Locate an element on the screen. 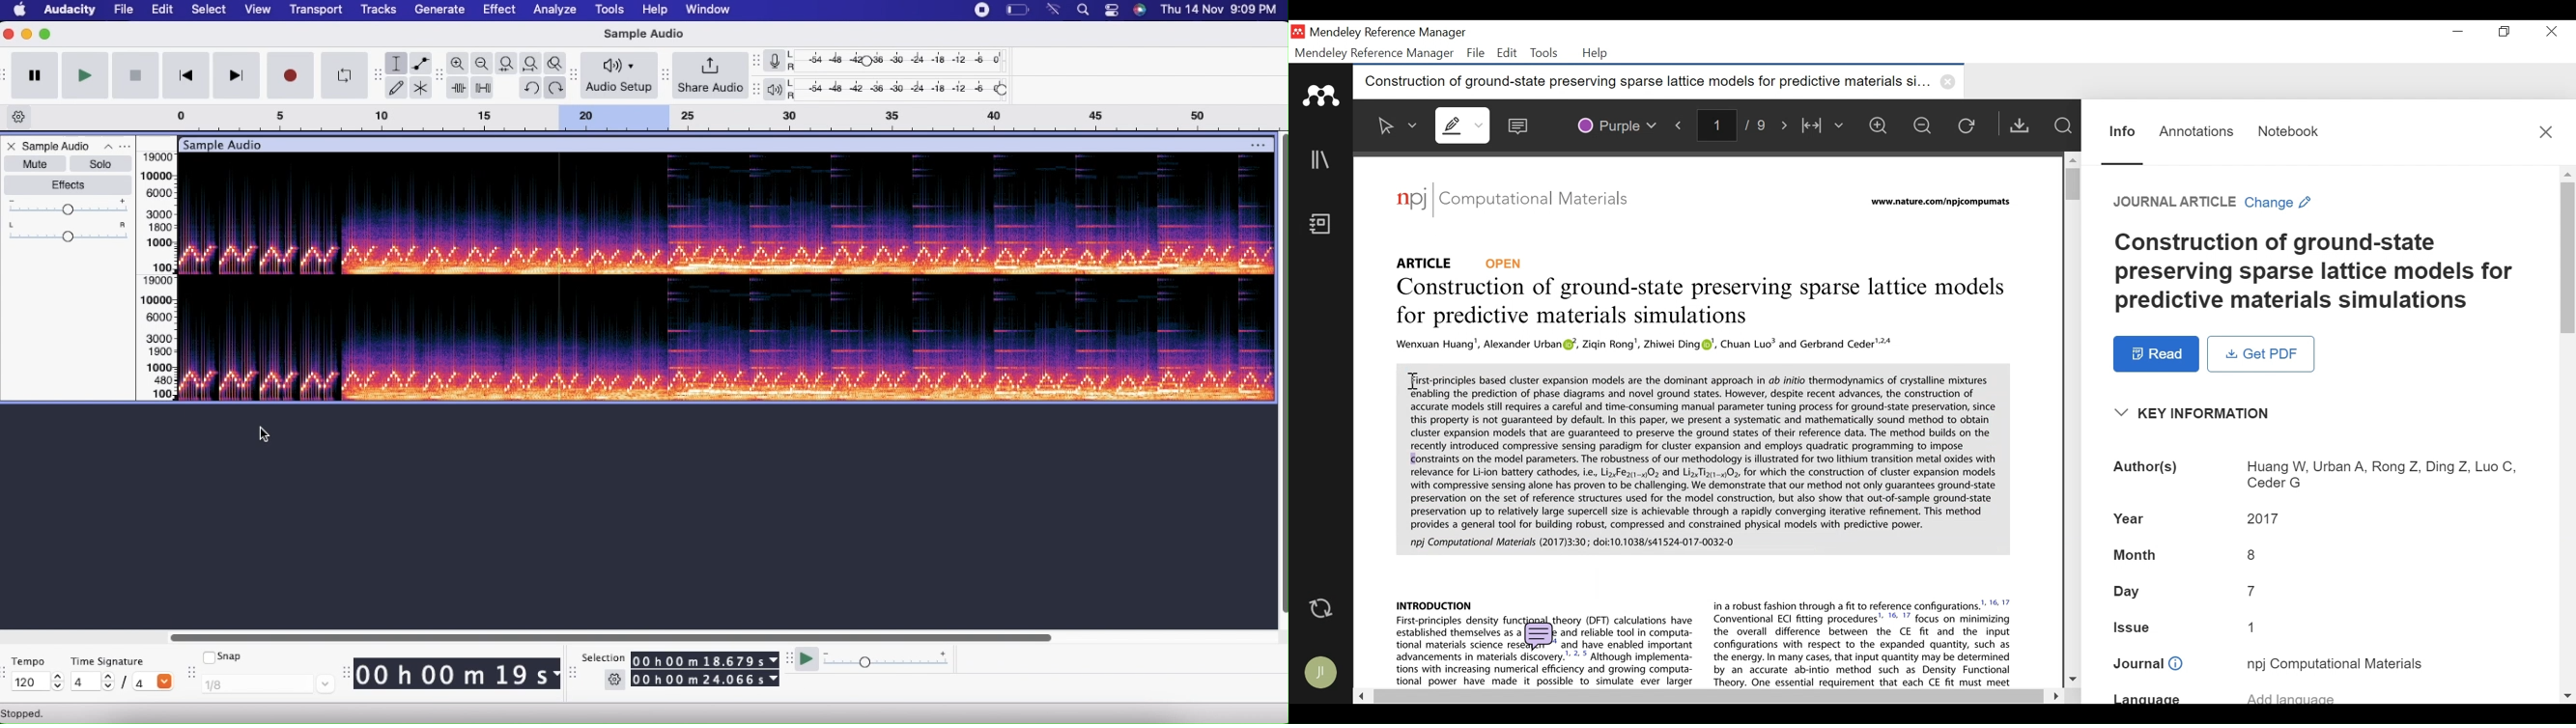  Year is located at coordinates (2132, 517).